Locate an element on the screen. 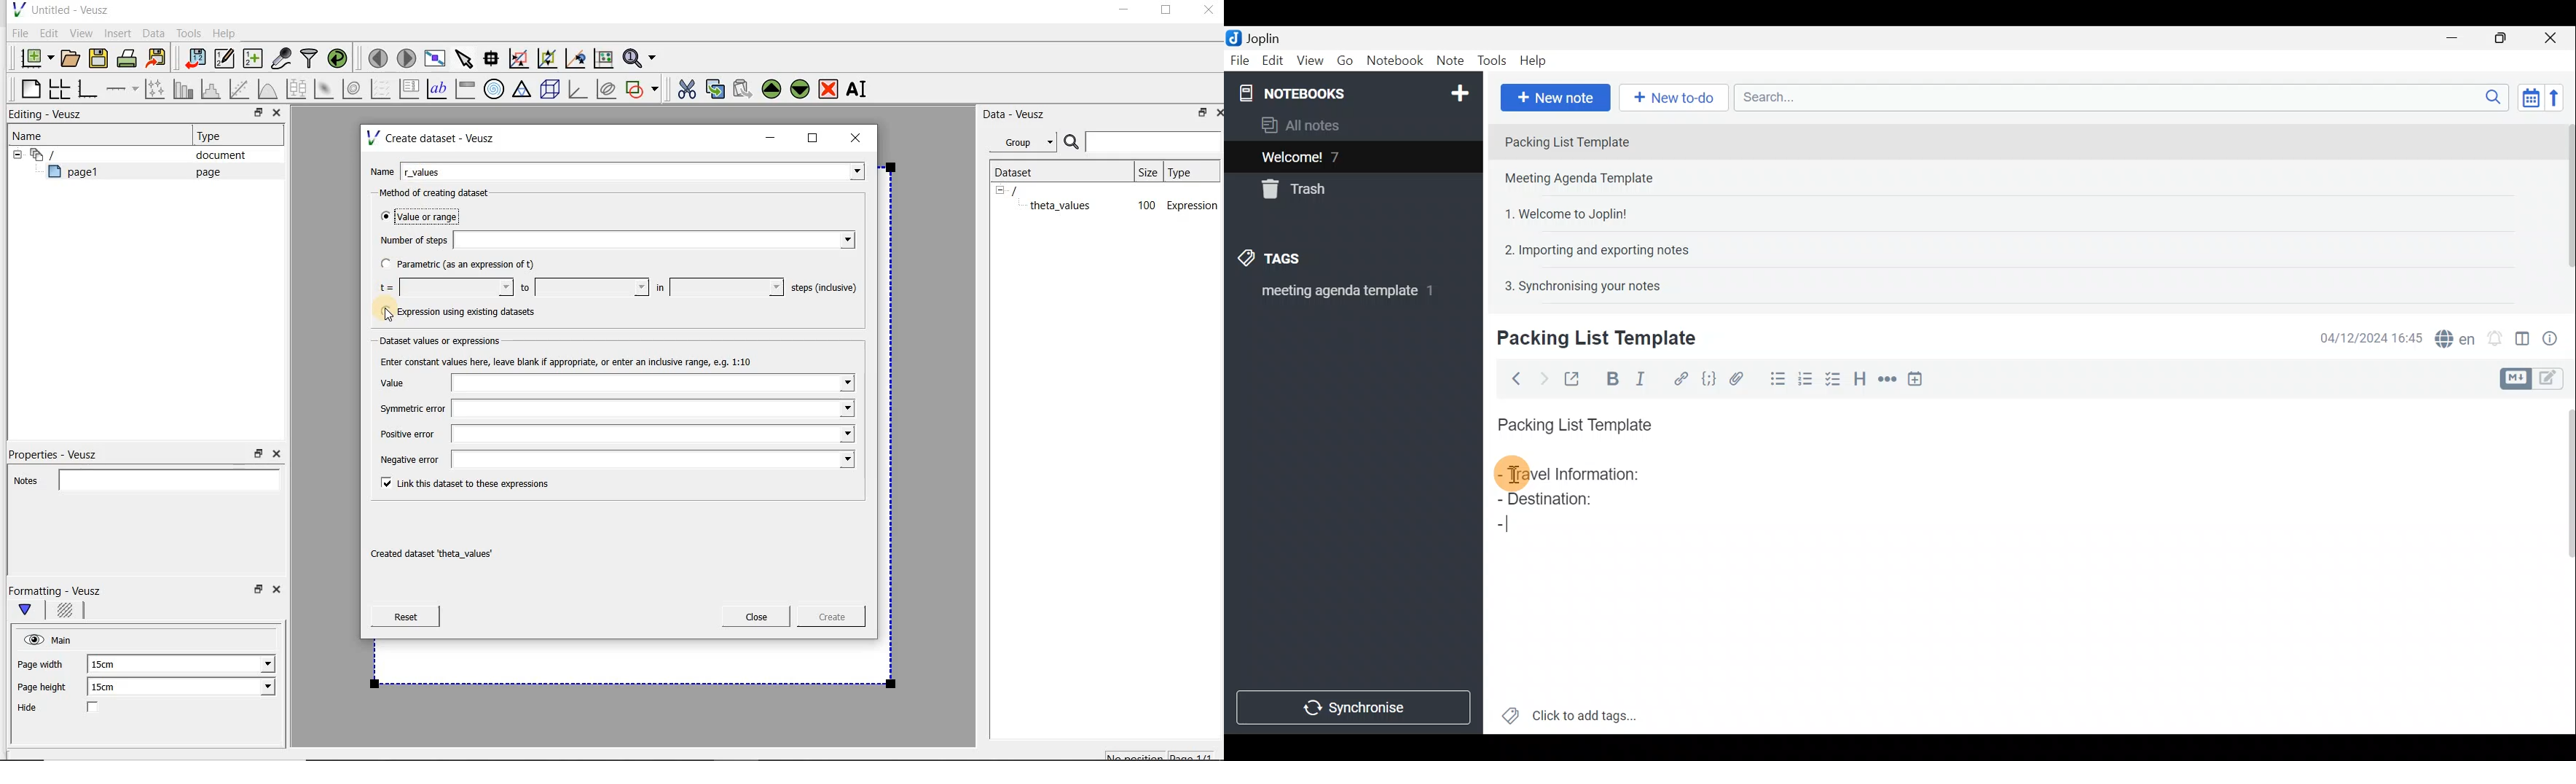  histogram of a dataset is located at coordinates (213, 89).